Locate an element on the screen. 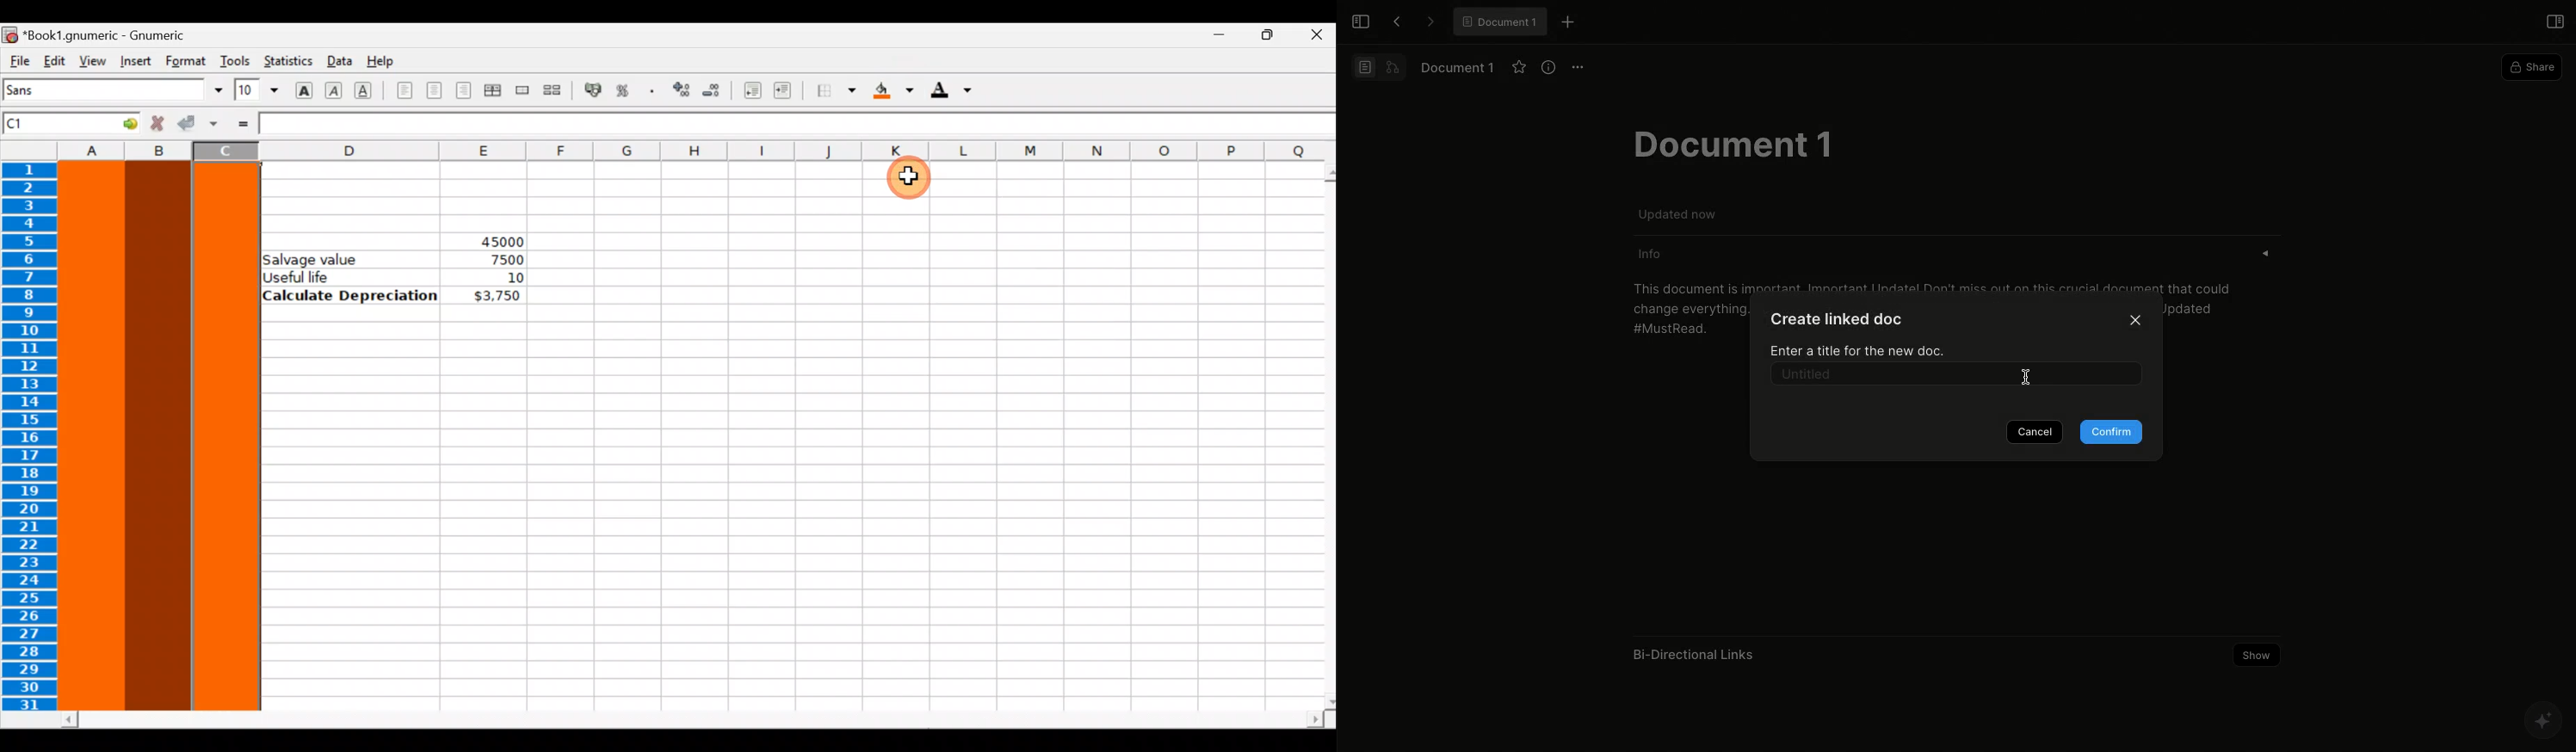 The width and height of the screenshot is (2576, 756). Bold is located at coordinates (304, 88).